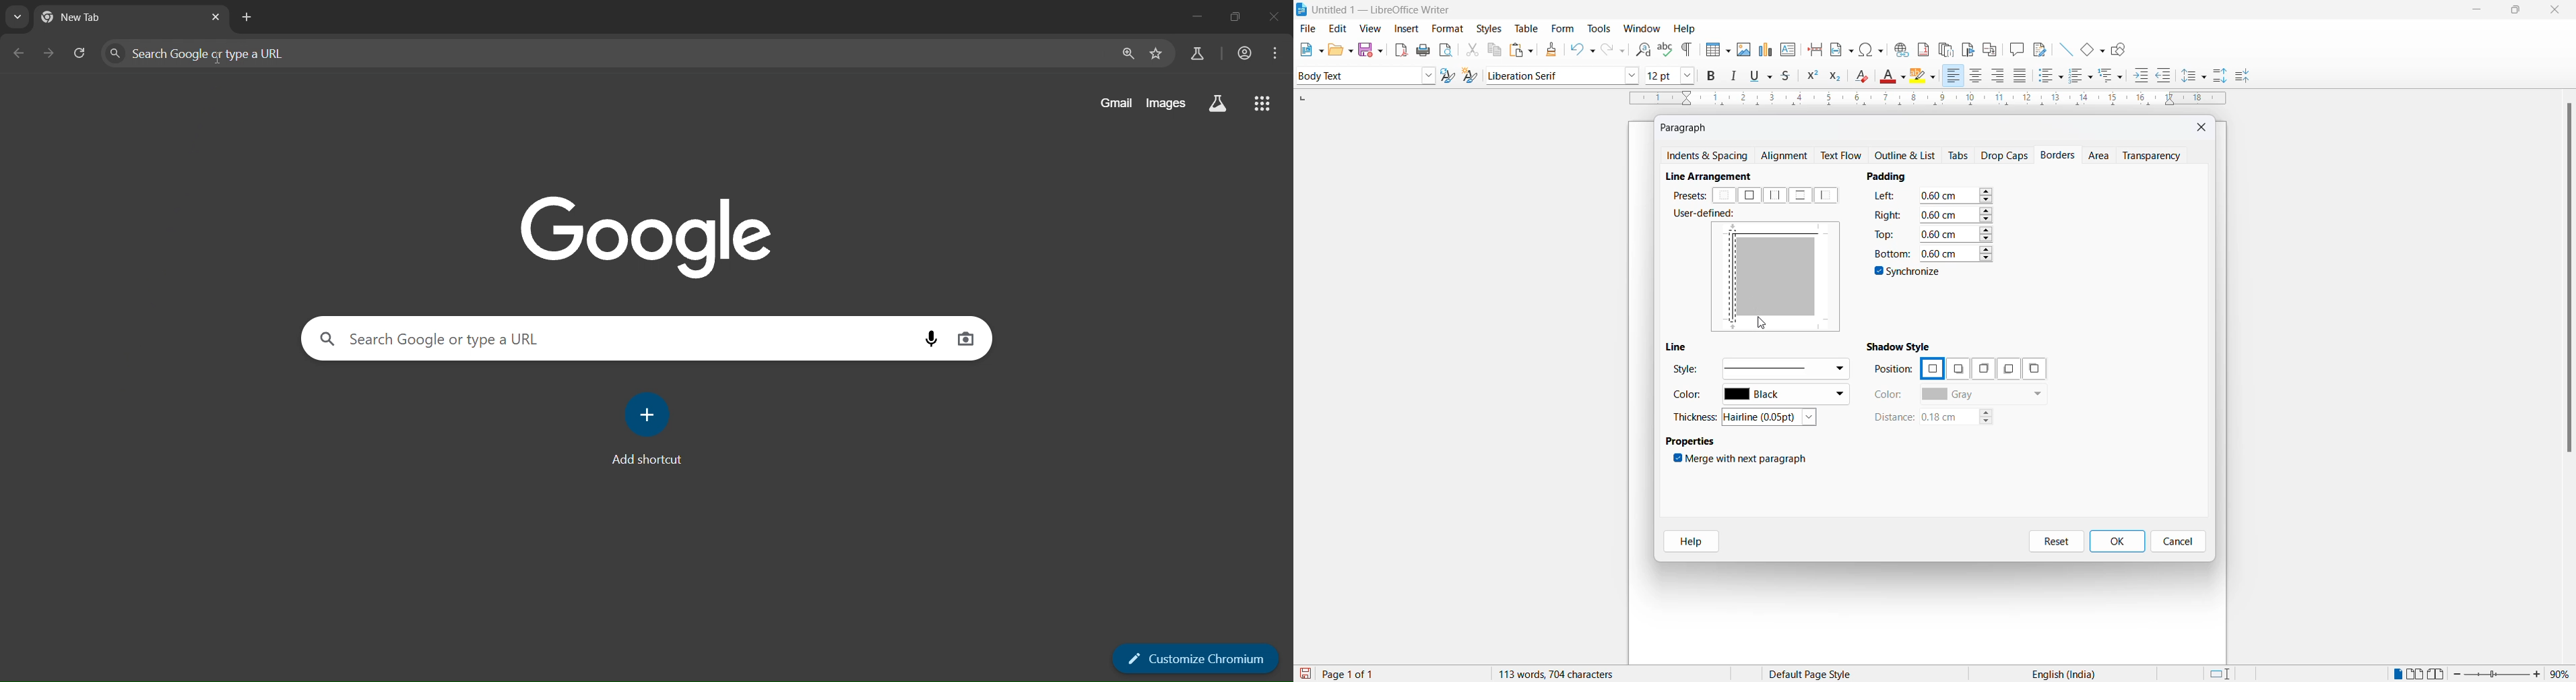  What do you see at coordinates (1553, 75) in the screenshot?
I see `font name` at bounding box center [1553, 75].